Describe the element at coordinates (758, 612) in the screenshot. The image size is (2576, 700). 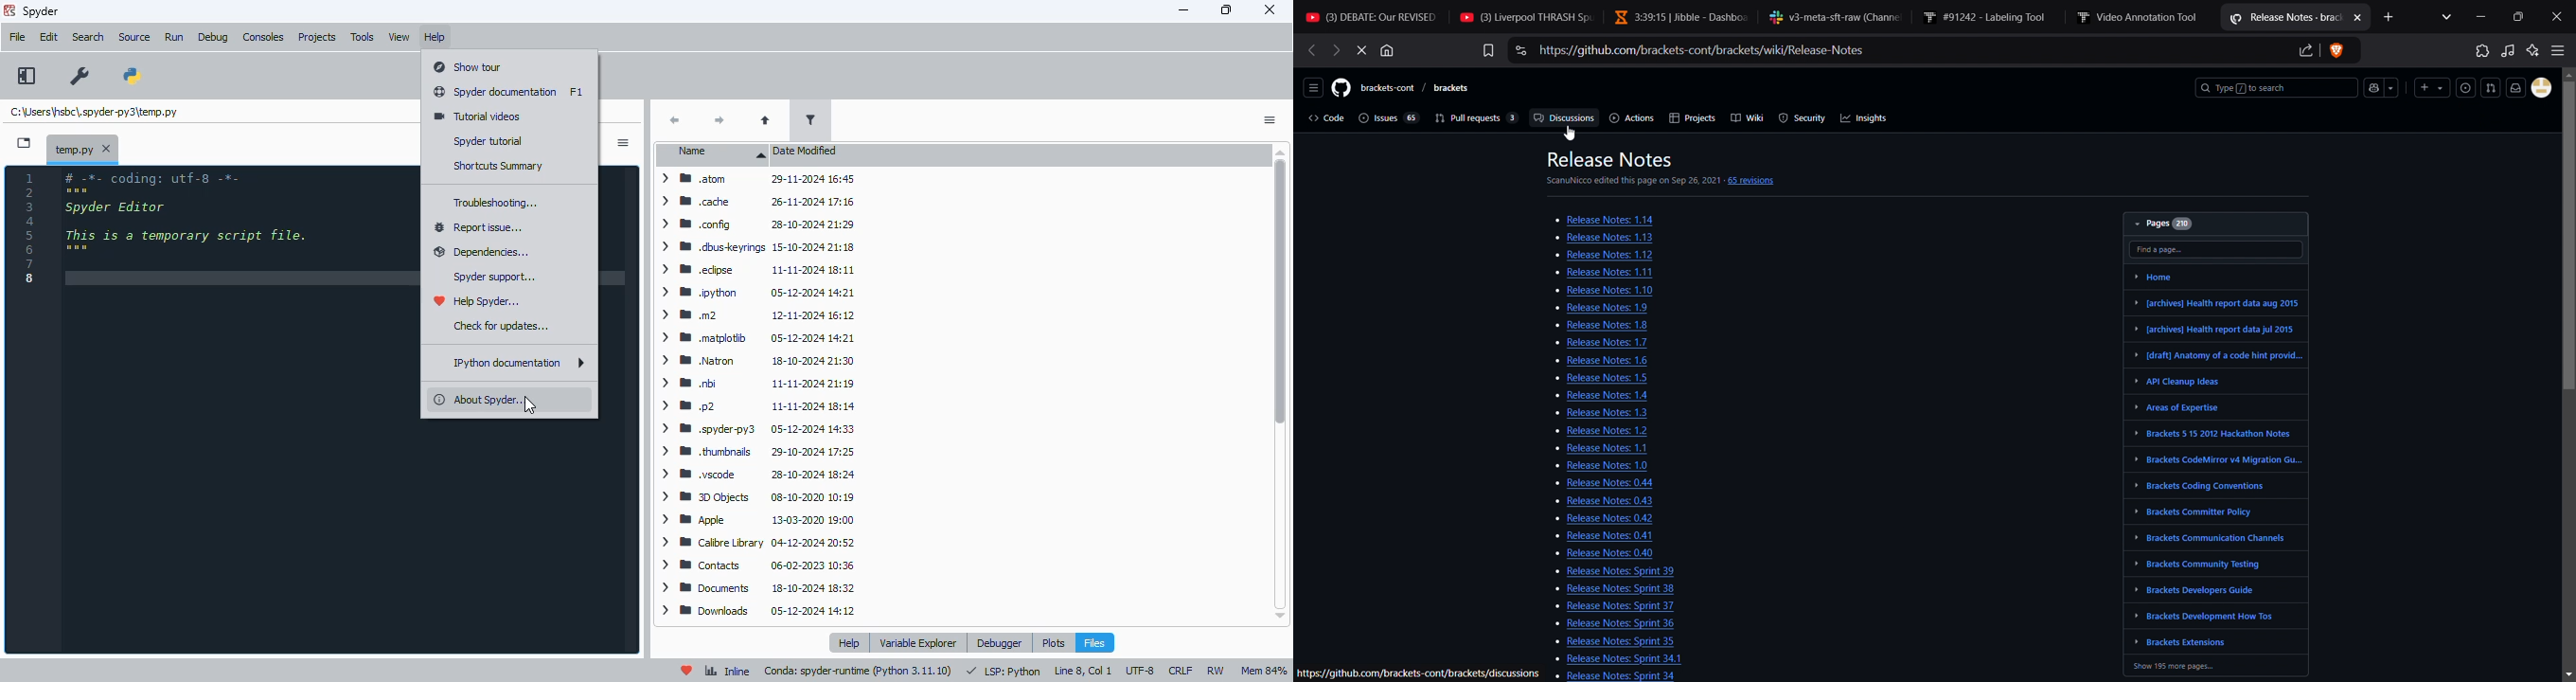
I see `> WB Downloads 05-12-2024 14:12.` at that location.